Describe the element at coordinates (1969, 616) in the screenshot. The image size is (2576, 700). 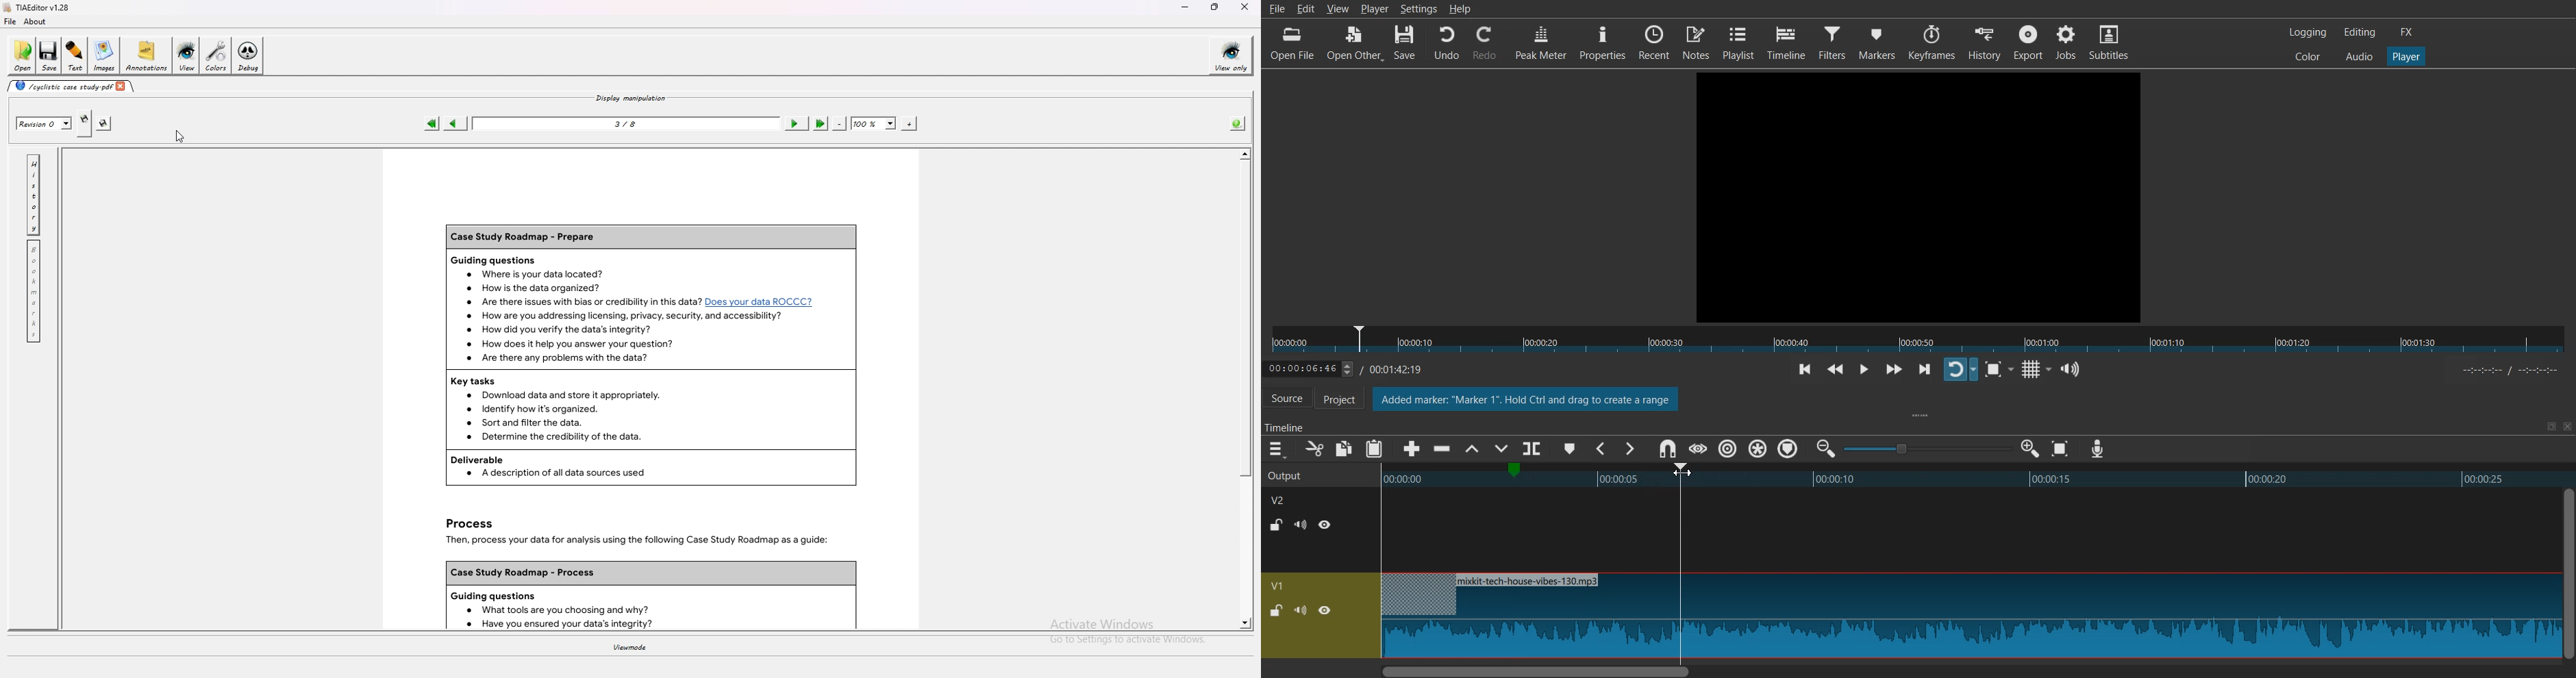
I see `Audio waveform` at that location.